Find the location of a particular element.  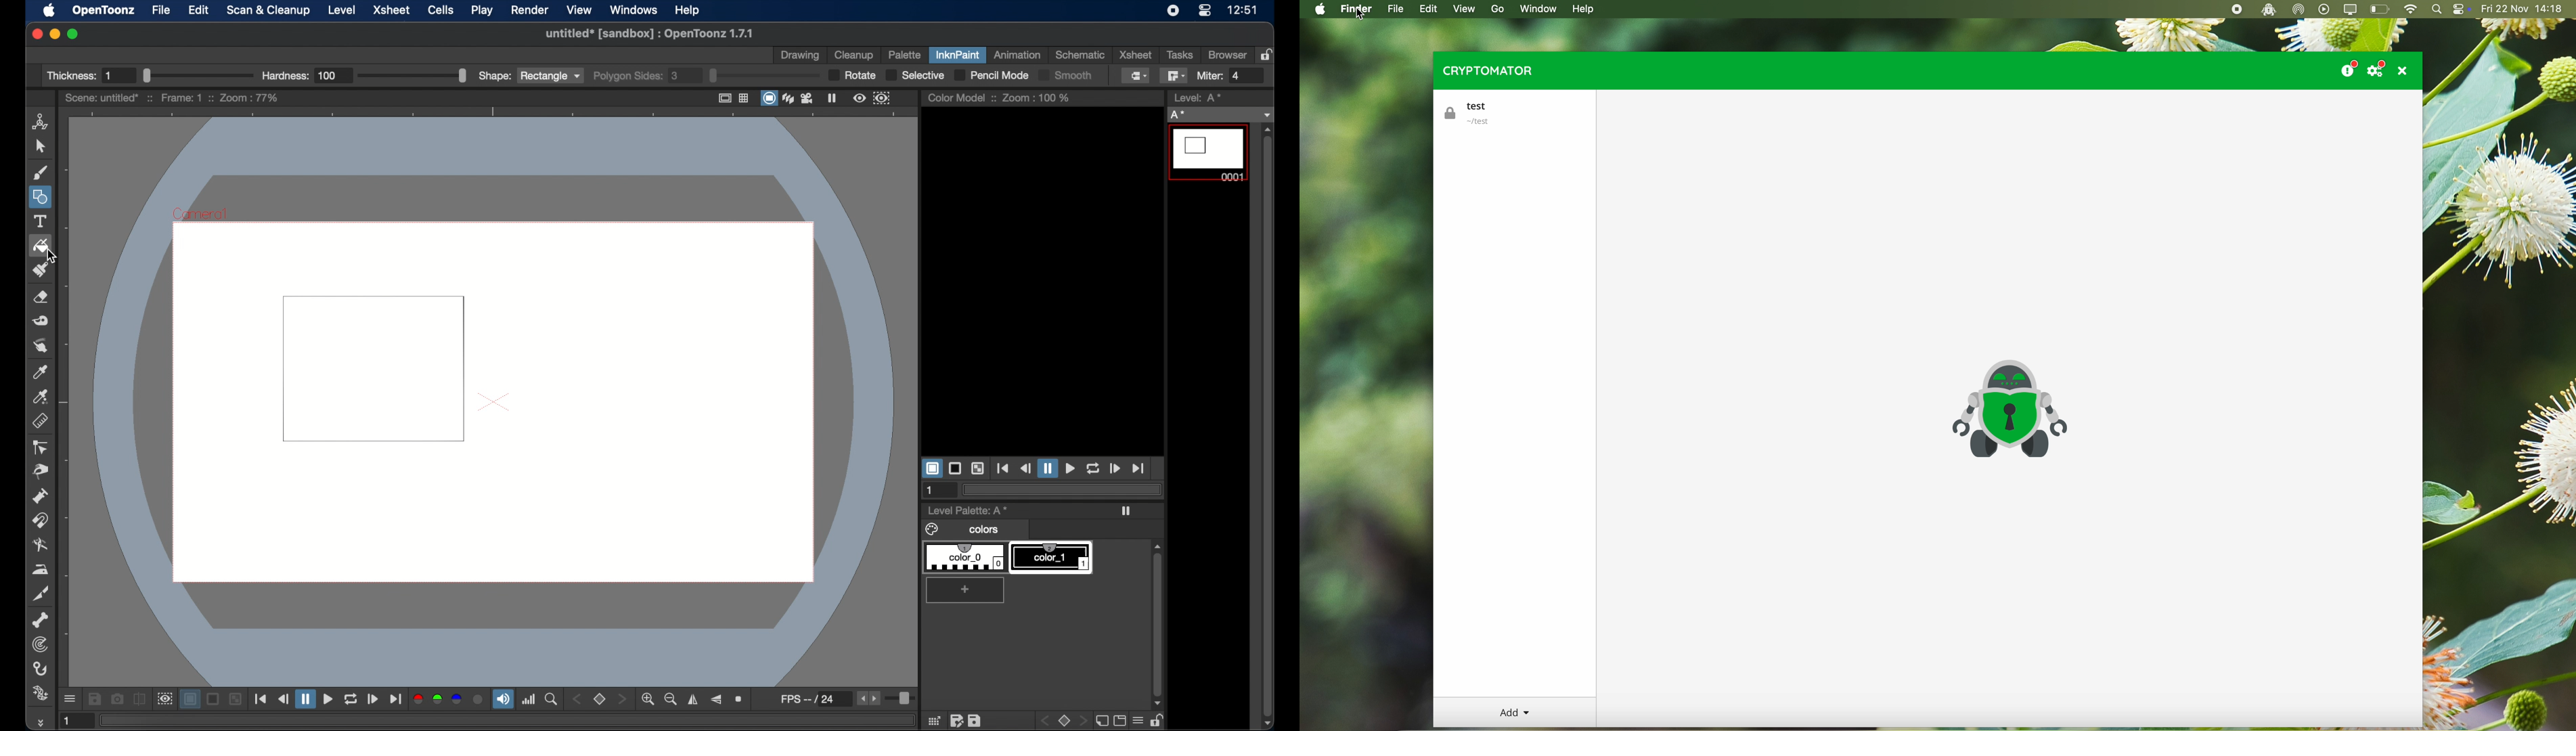

text is located at coordinates (40, 221).